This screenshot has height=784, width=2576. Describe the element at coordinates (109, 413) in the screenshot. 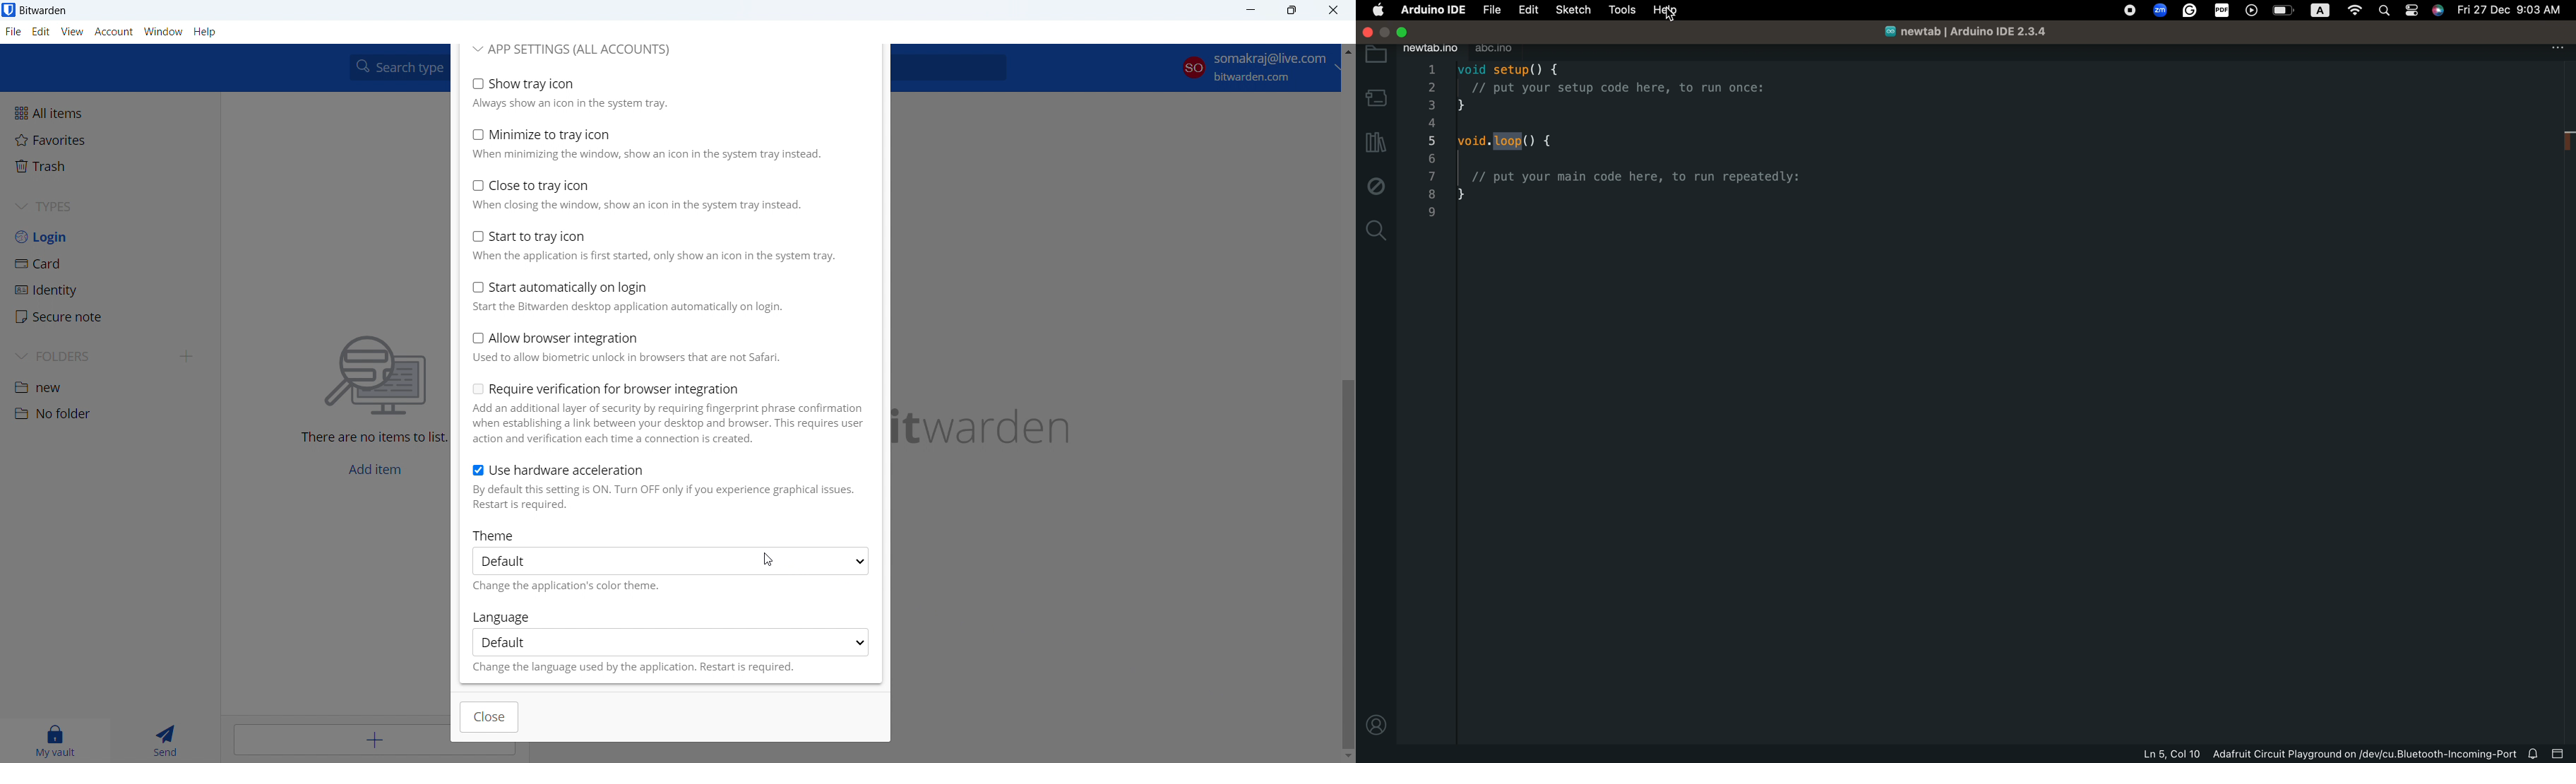

I see `folder 2` at that location.